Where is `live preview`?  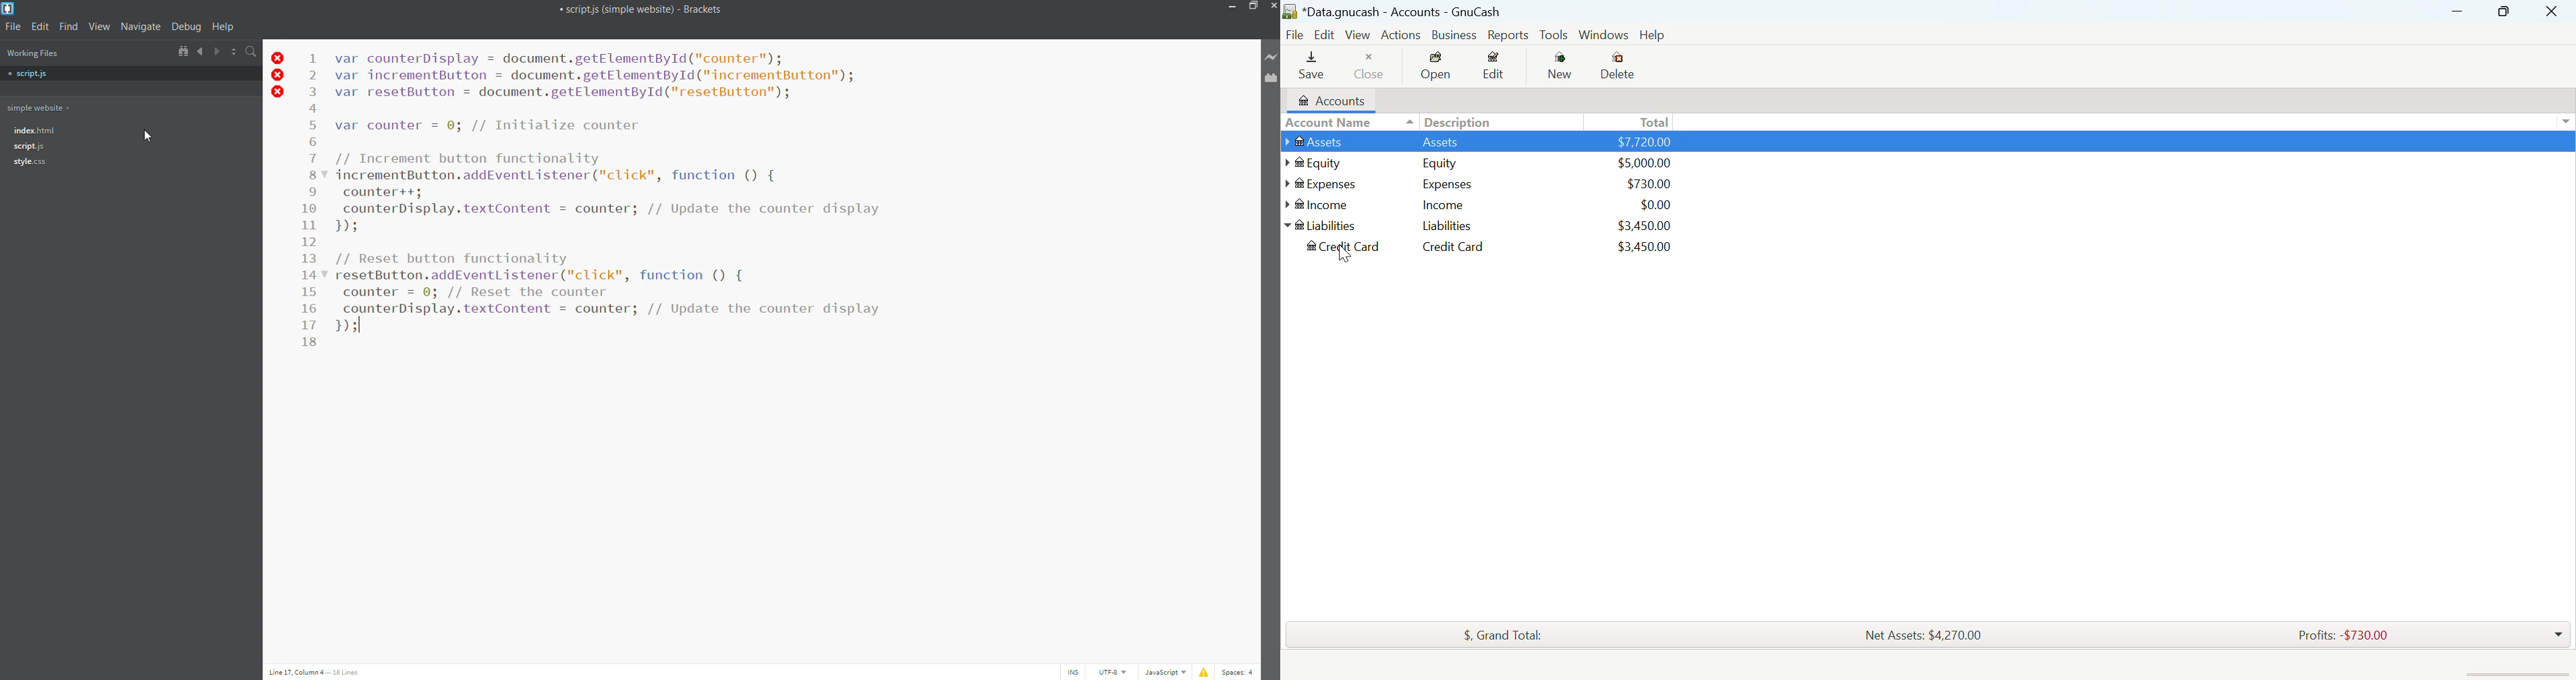
live preview is located at coordinates (1272, 57).